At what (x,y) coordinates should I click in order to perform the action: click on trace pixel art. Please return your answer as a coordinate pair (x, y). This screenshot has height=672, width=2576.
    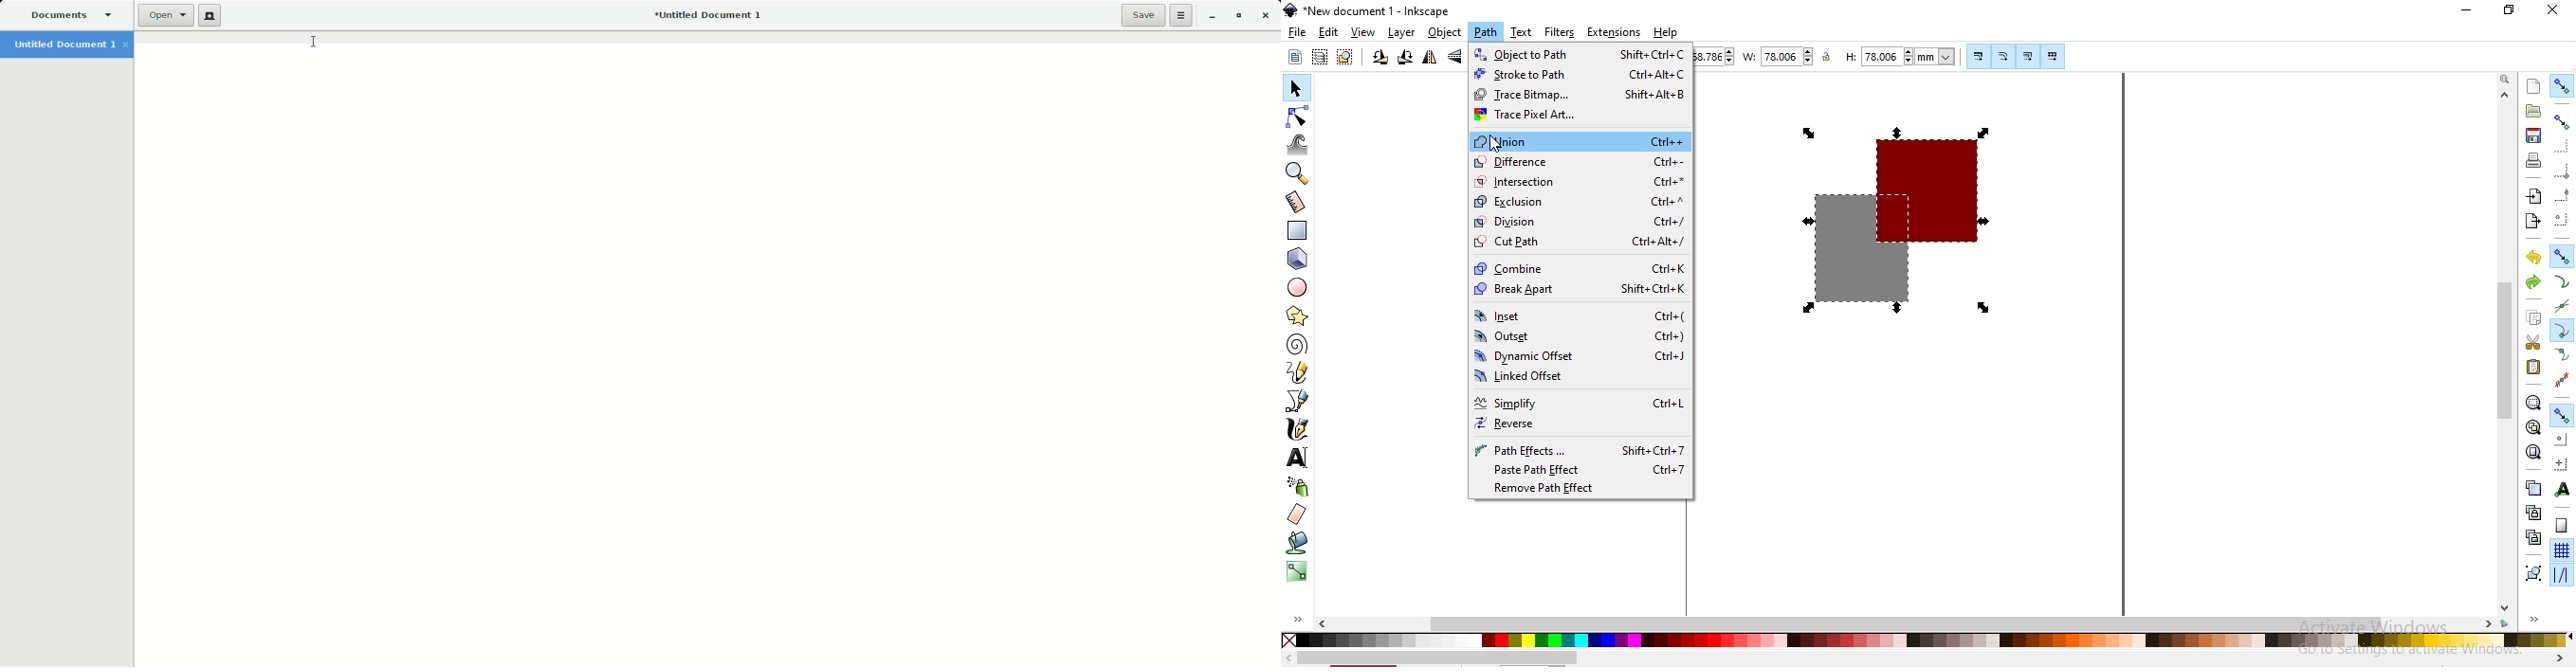
    Looking at the image, I should click on (1577, 115).